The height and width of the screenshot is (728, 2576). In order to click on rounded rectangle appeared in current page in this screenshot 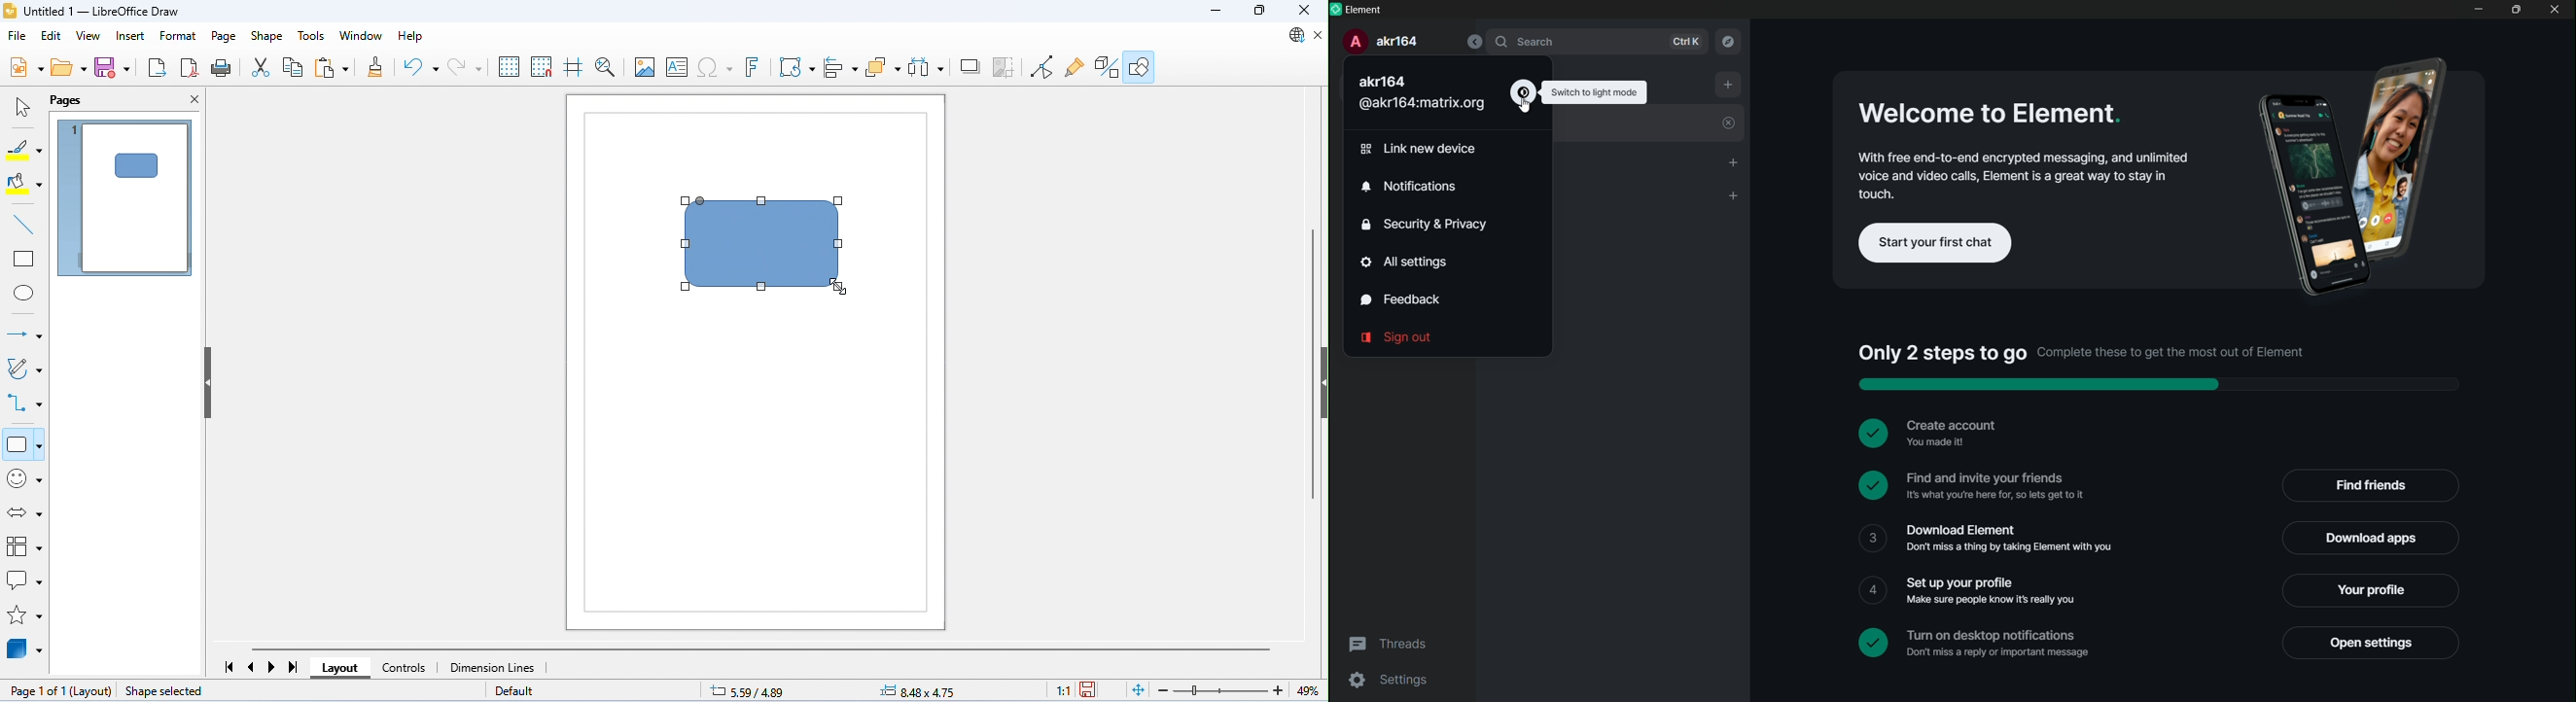, I will do `click(135, 165)`.